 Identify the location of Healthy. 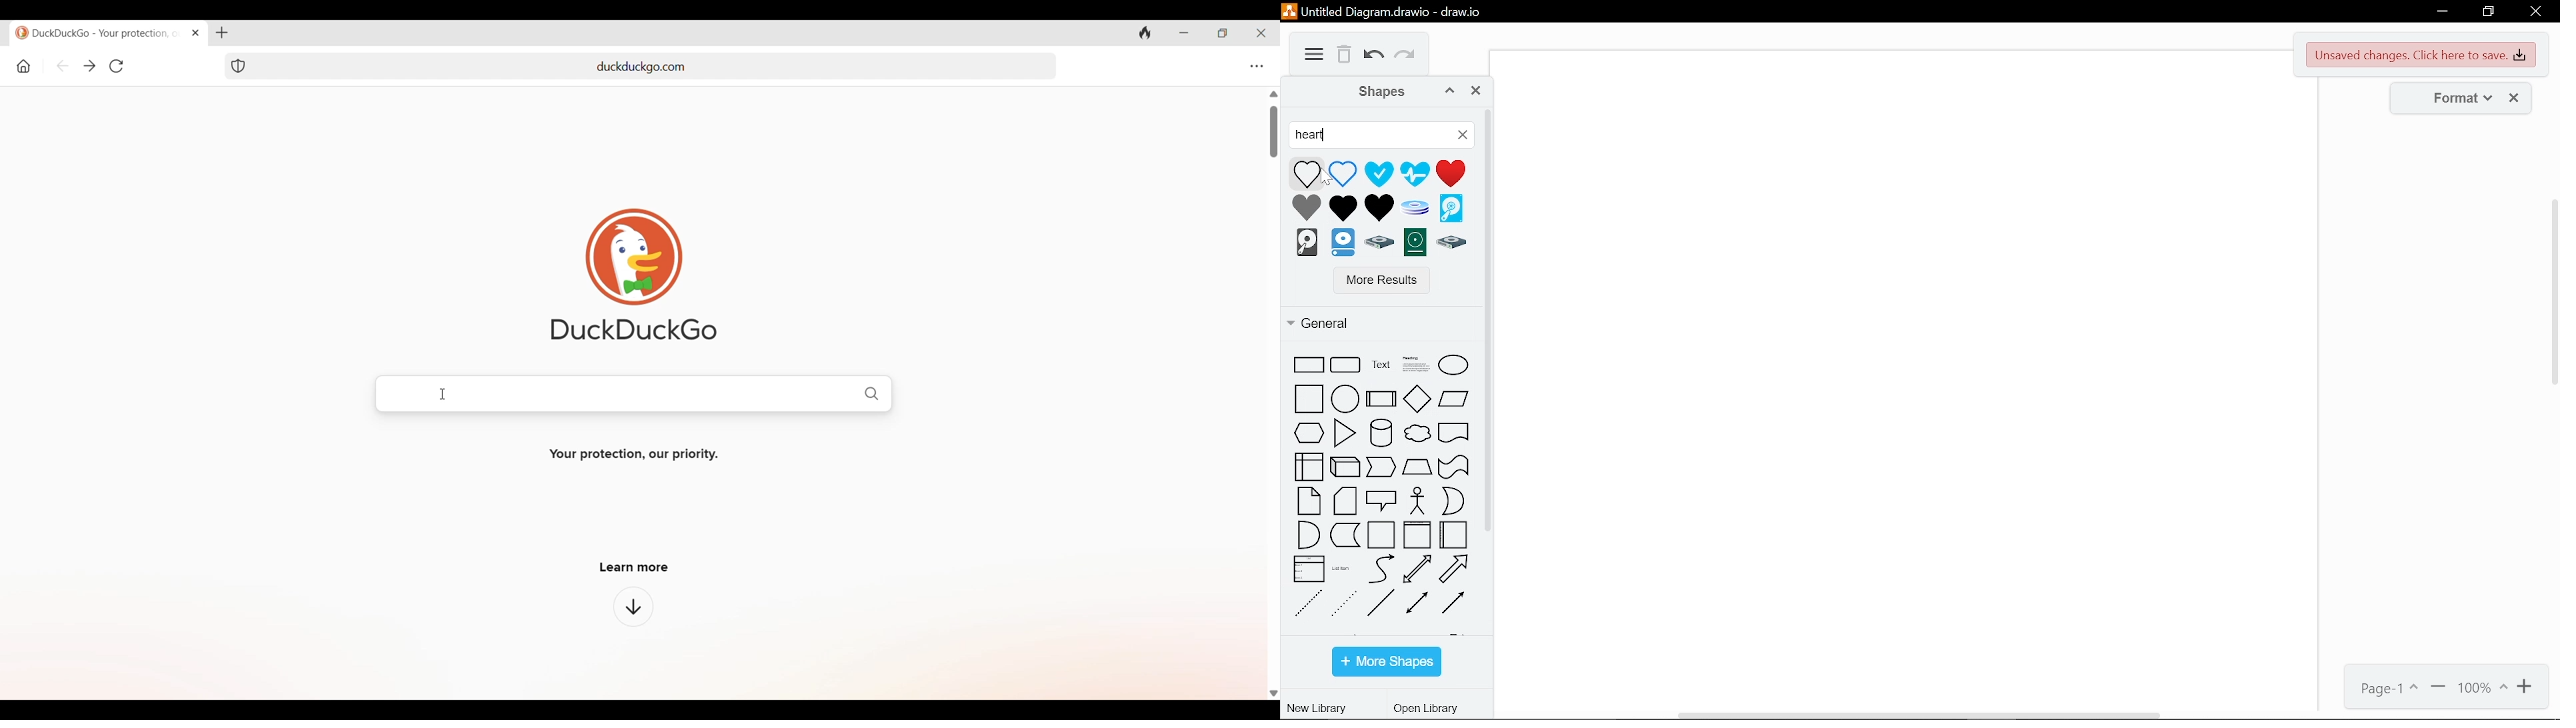
(1379, 173).